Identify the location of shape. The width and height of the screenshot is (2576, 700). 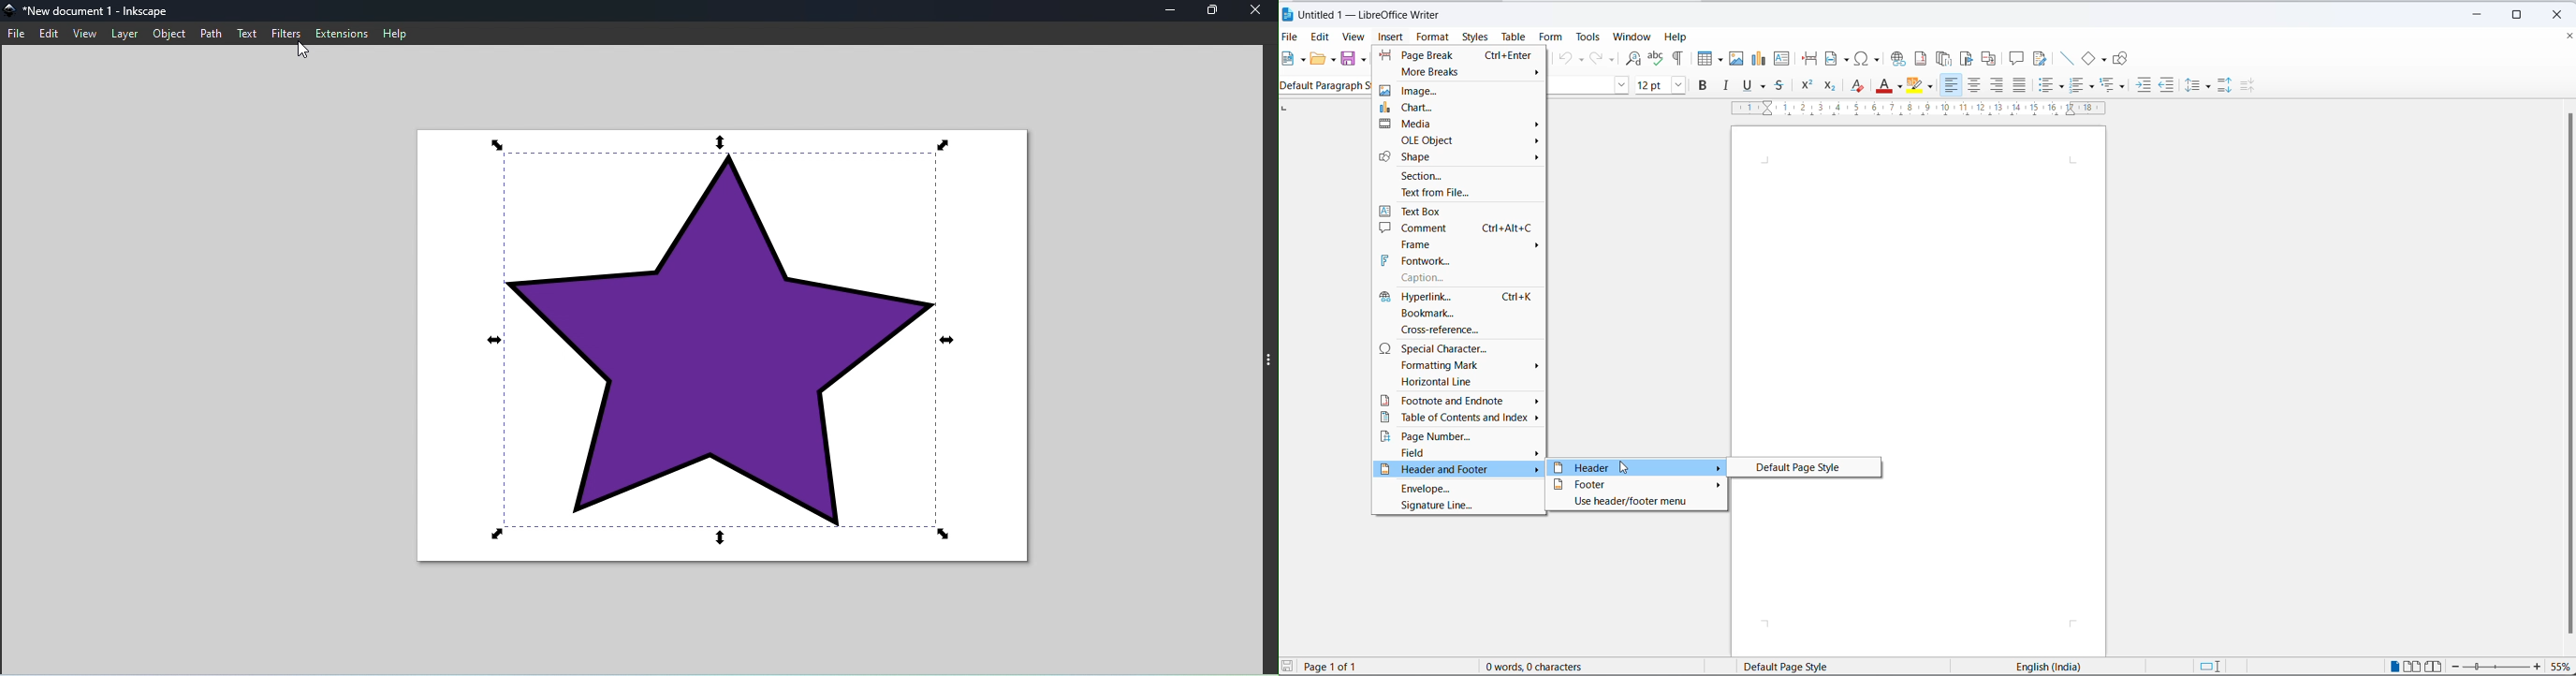
(1462, 159).